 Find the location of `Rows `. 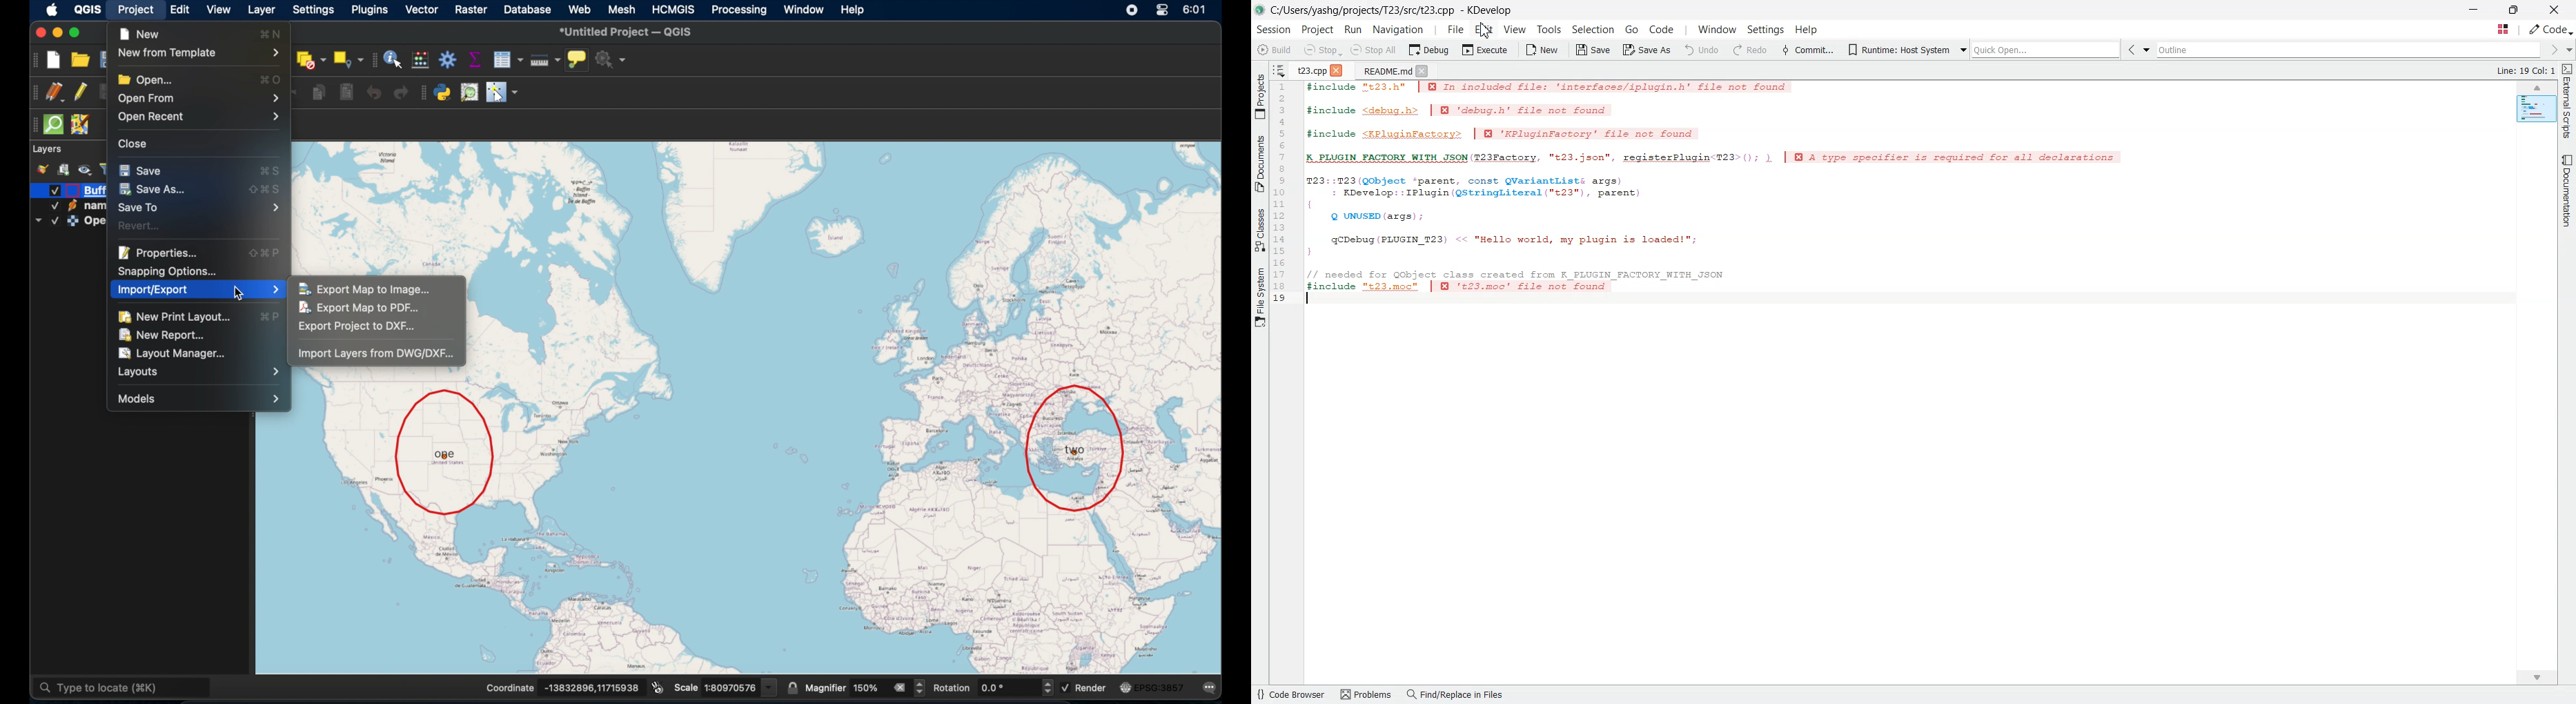

Rows  is located at coordinates (1283, 194).